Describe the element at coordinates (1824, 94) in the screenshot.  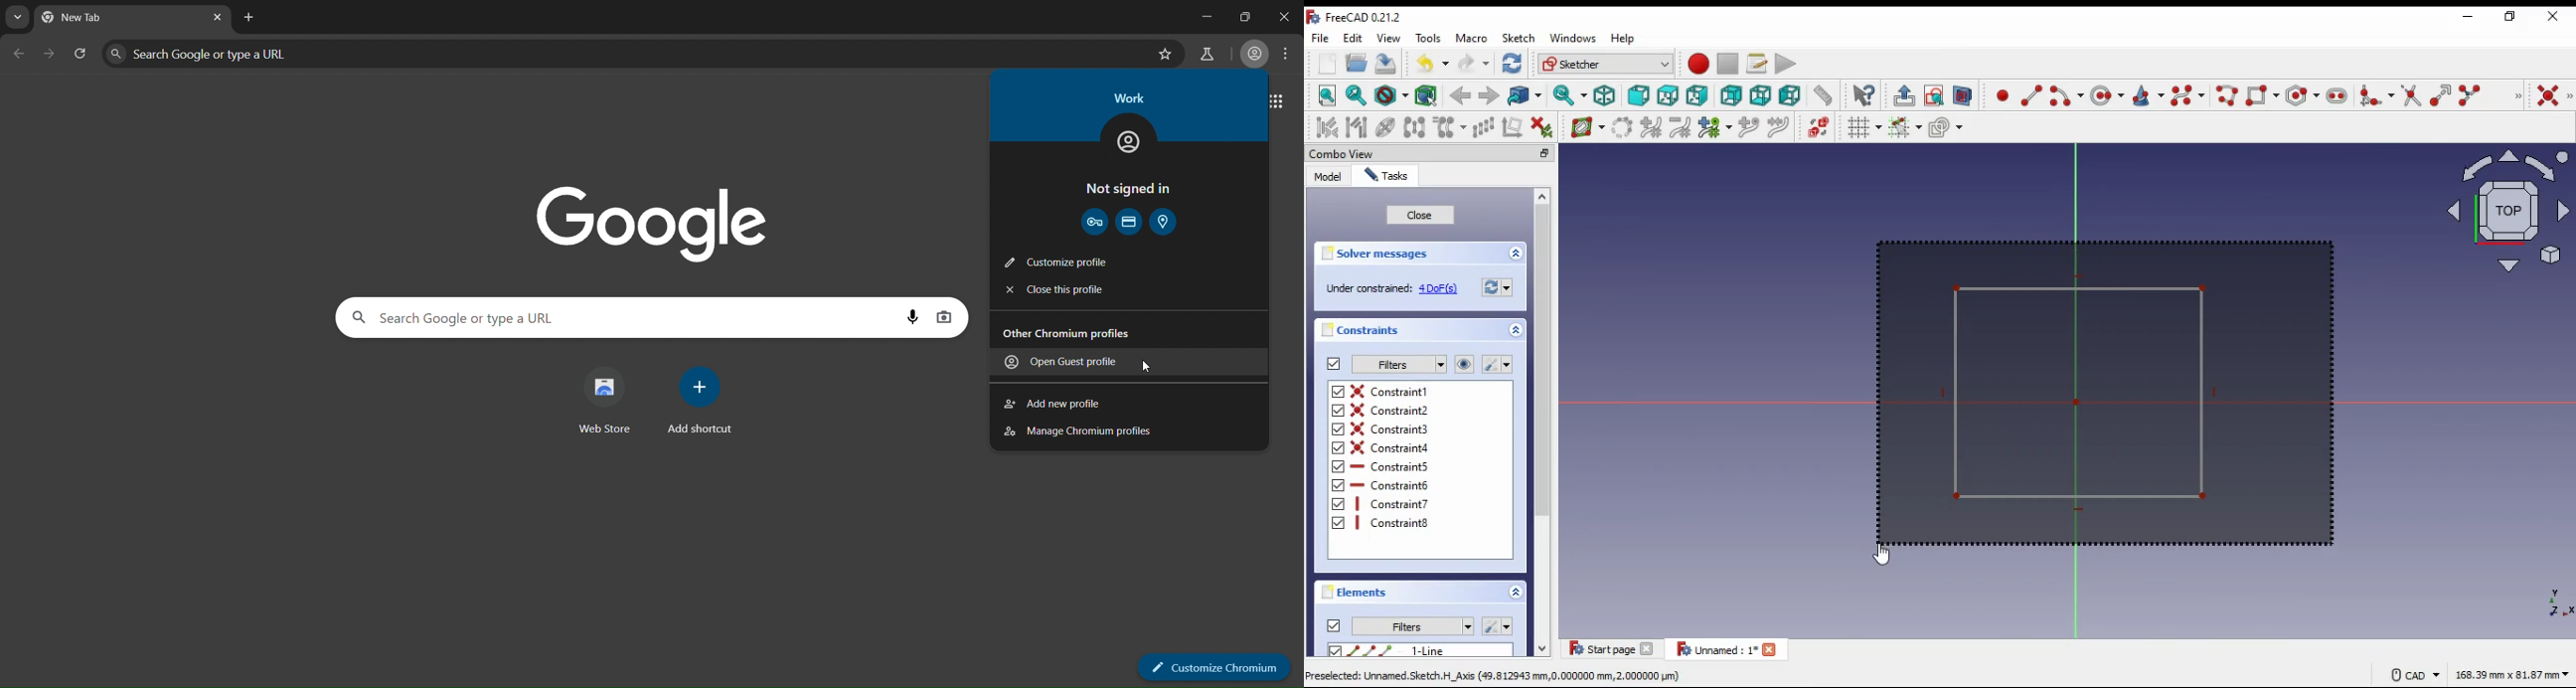
I see `measure distance` at that location.